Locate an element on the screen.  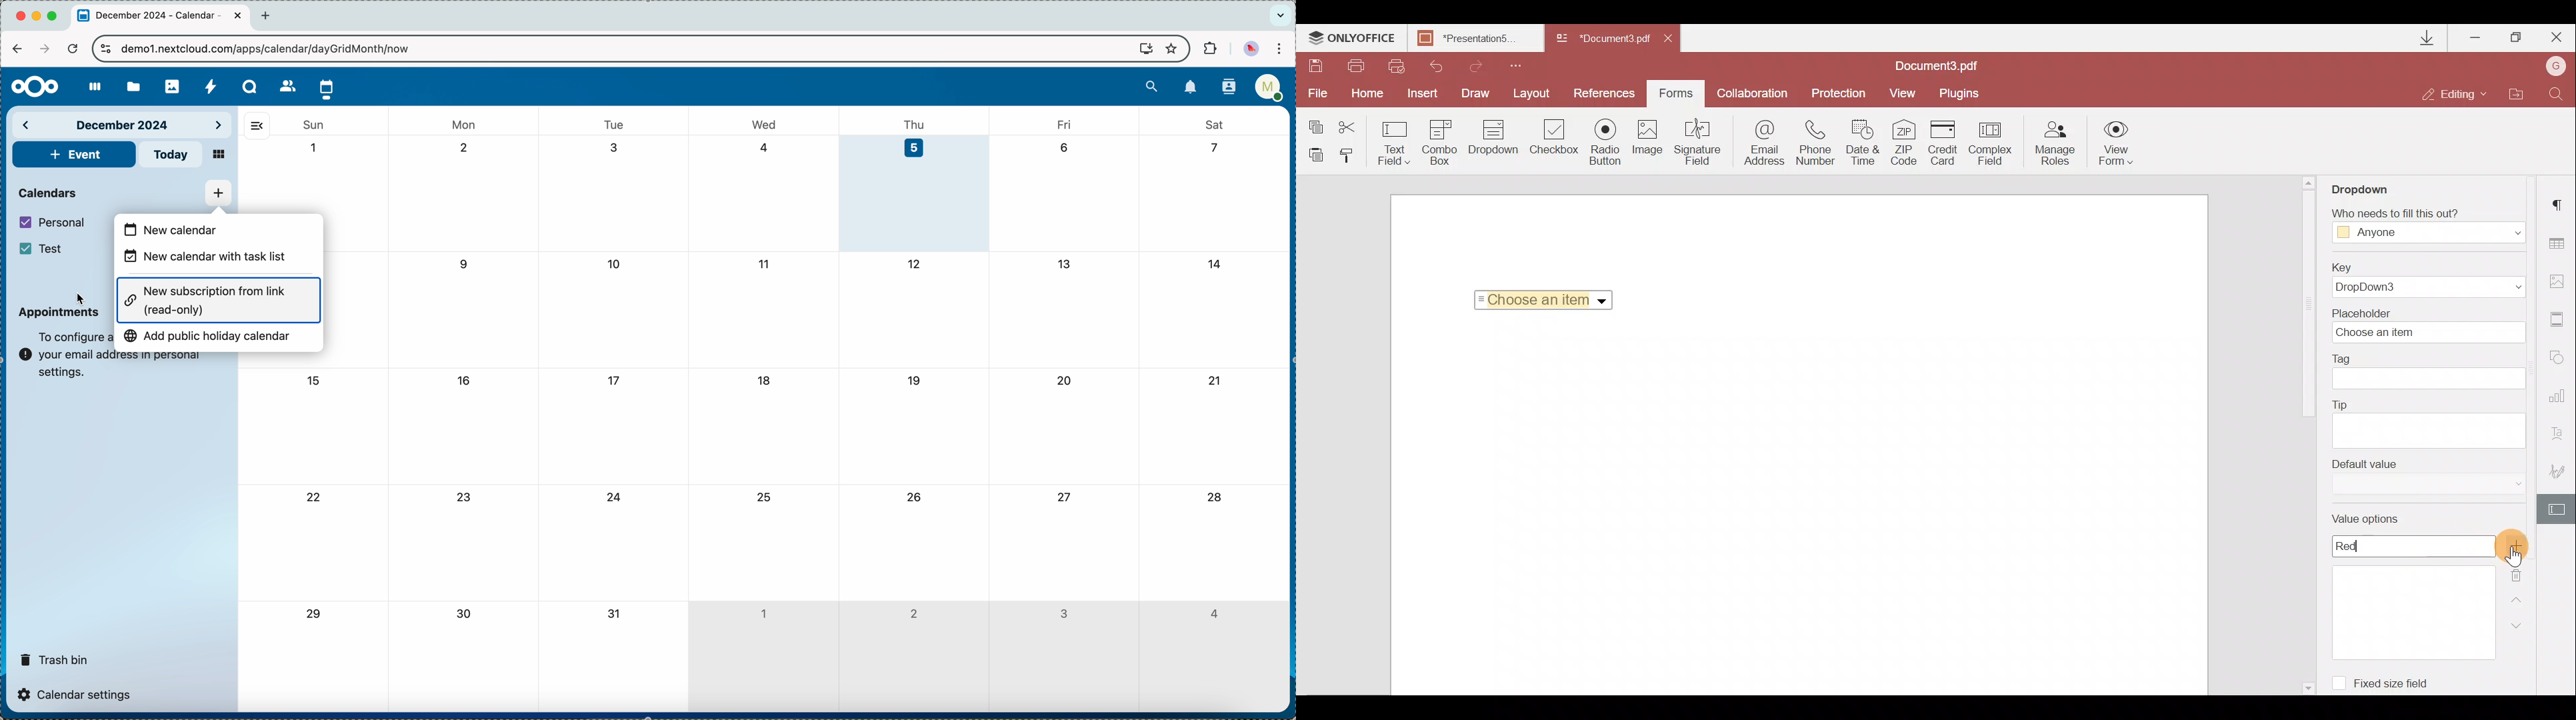
Undo is located at coordinates (1435, 67).